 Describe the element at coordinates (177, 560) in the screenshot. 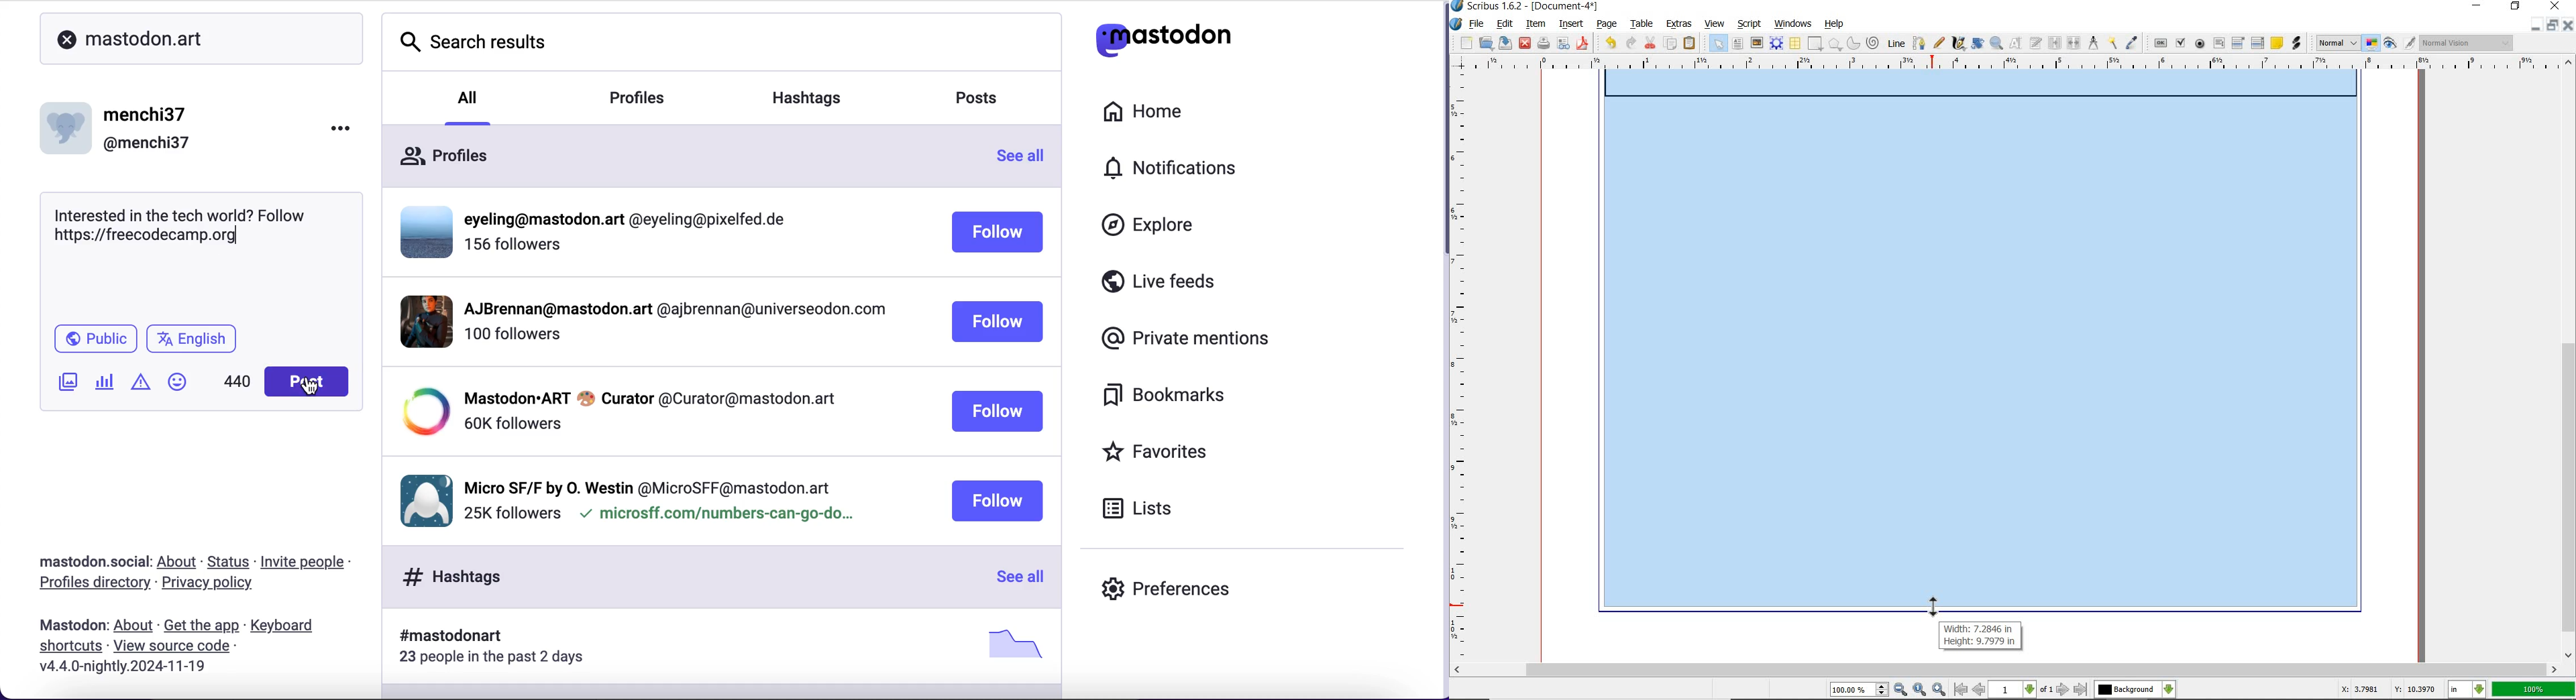

I see `about` at that location.